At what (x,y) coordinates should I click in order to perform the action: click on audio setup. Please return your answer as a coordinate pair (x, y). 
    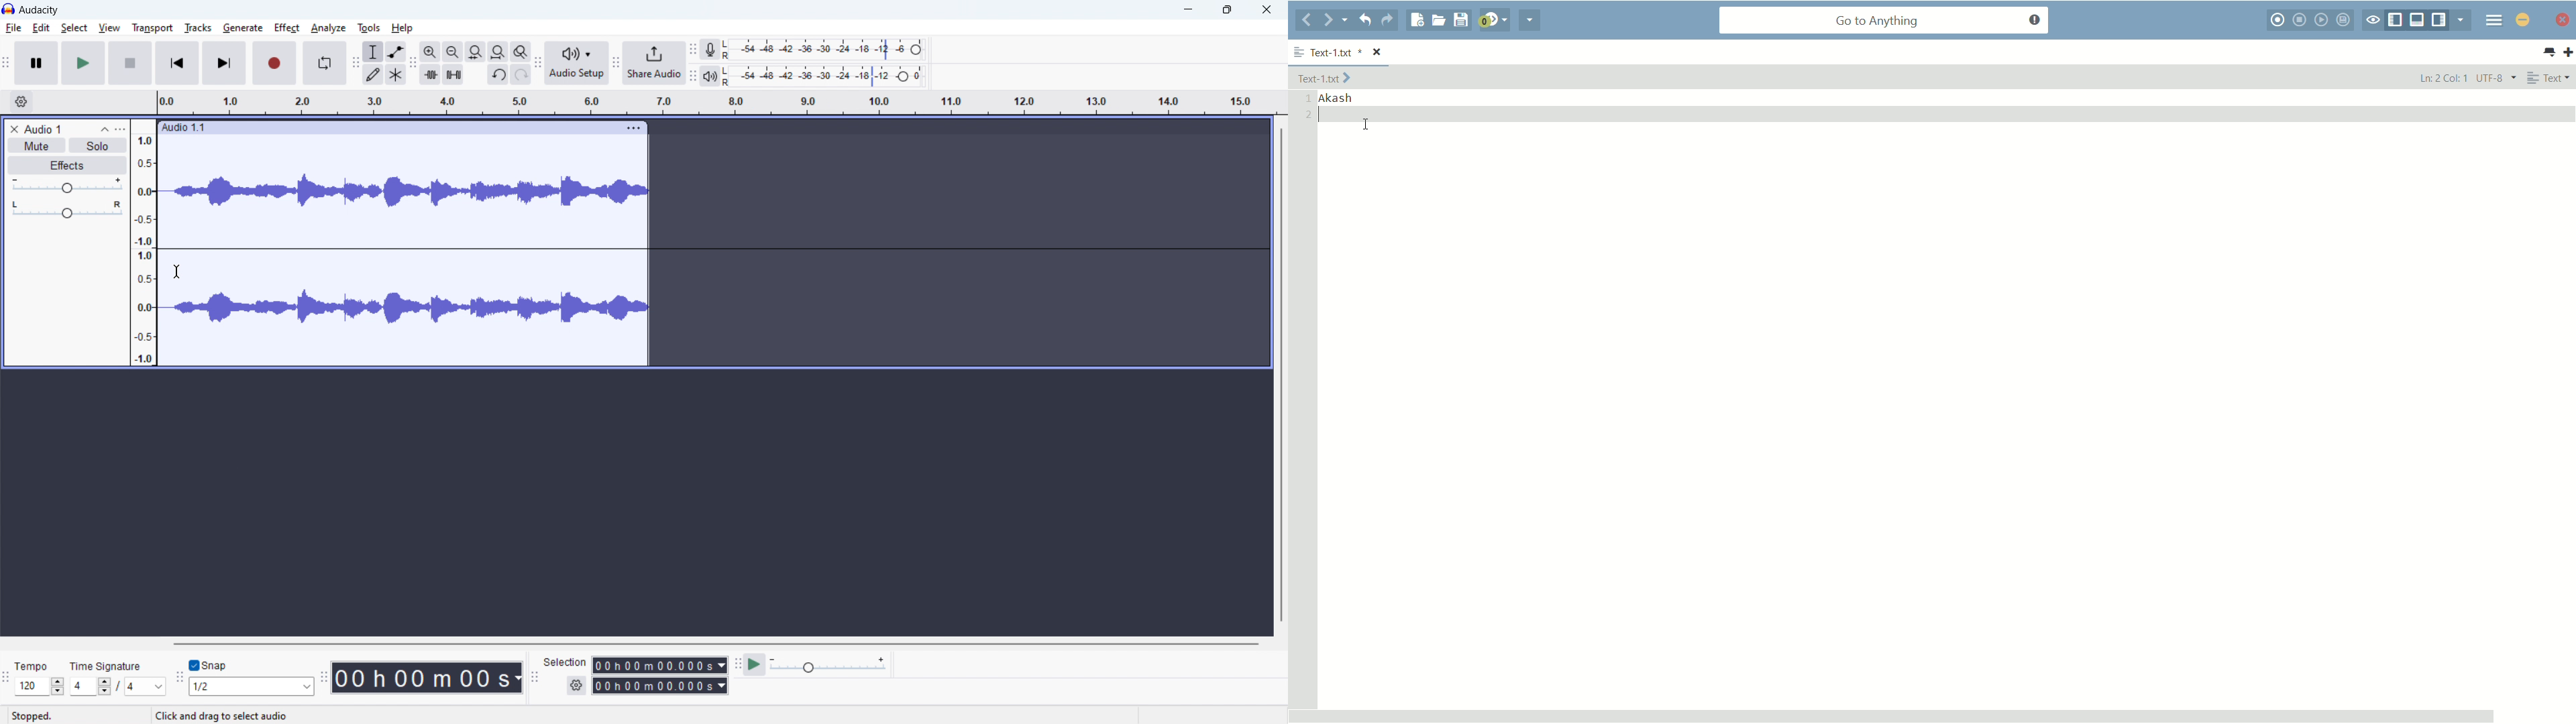
    Looking at the image, I should click on (576, 63).